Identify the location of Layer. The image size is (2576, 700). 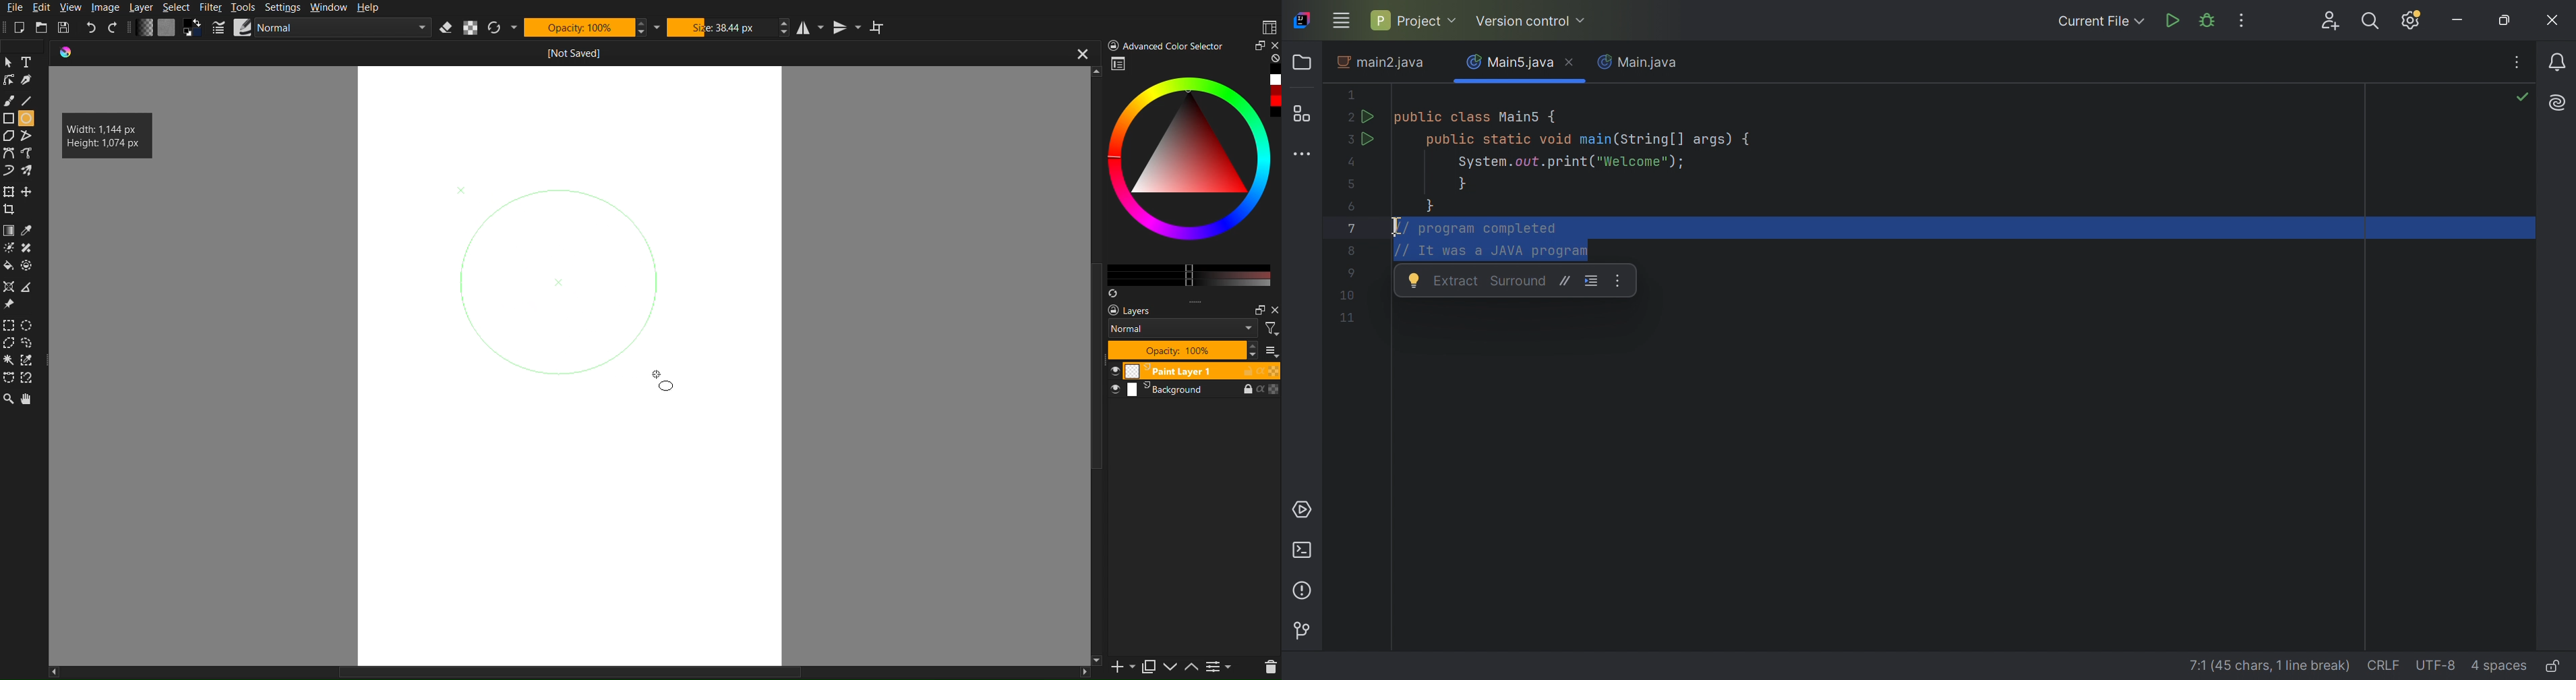
(141, 7).